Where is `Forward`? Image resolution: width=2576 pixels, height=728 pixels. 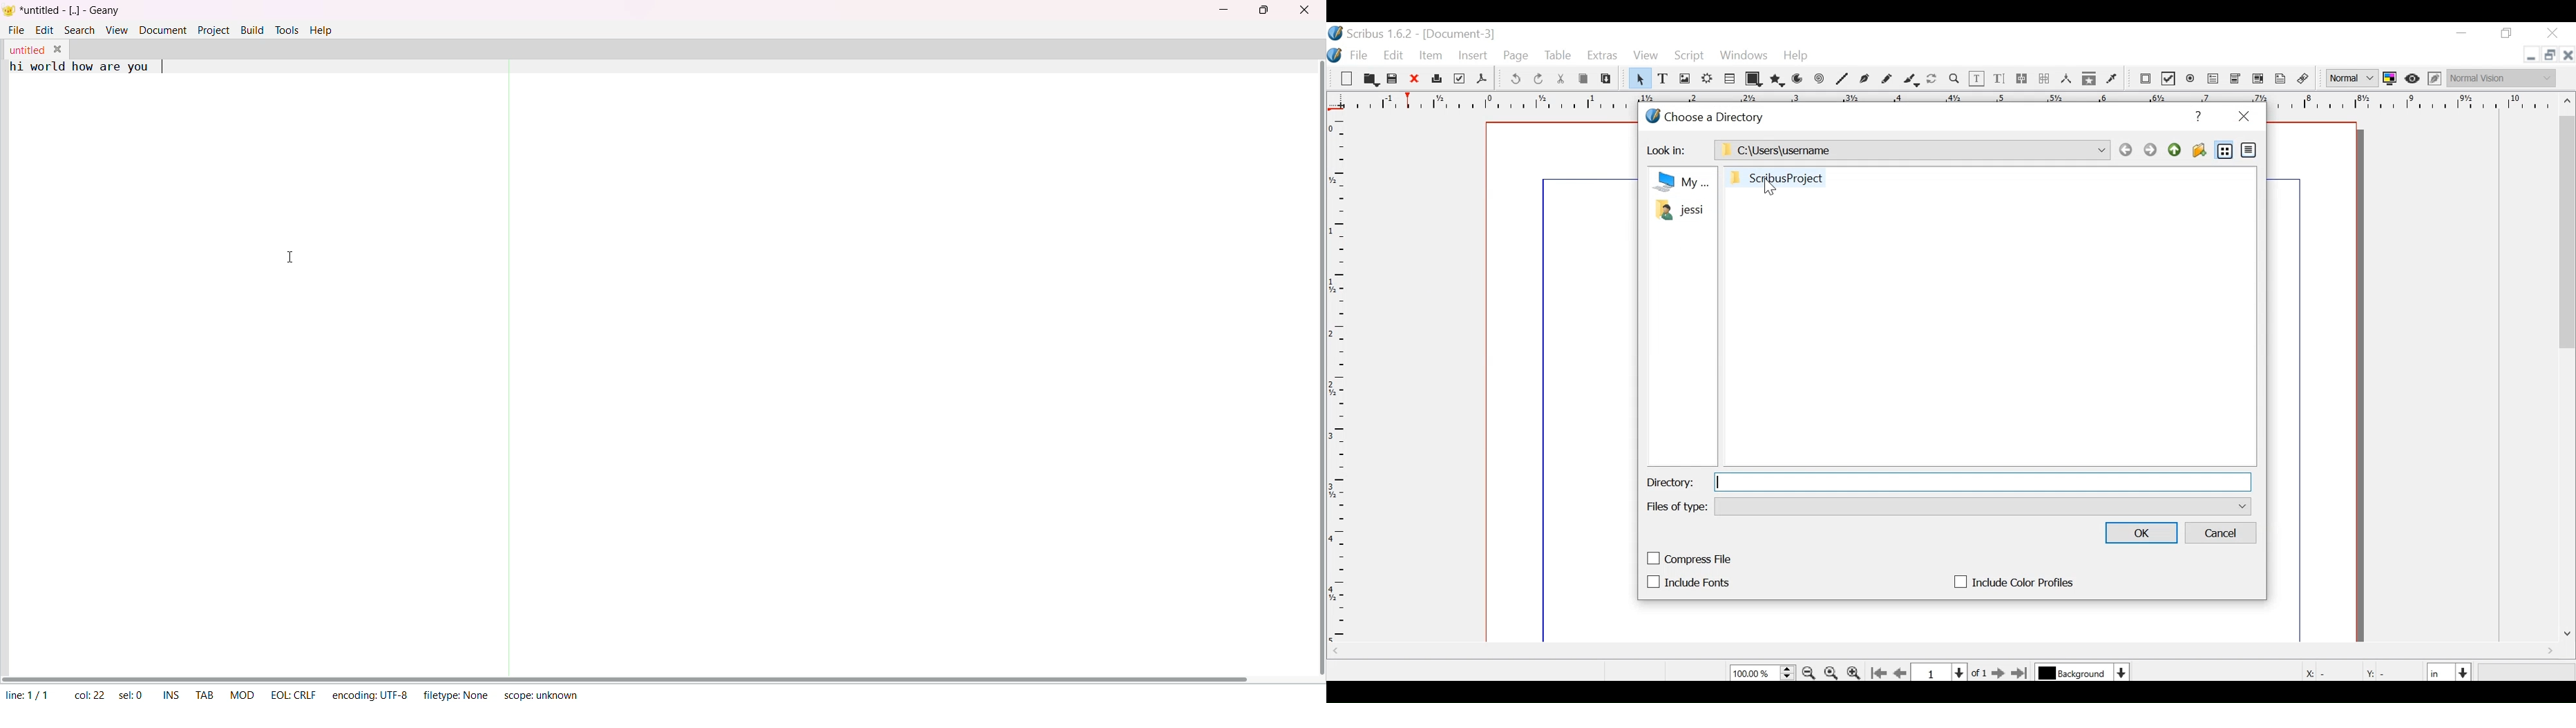 Forward is located at coordinates (2152, 150).